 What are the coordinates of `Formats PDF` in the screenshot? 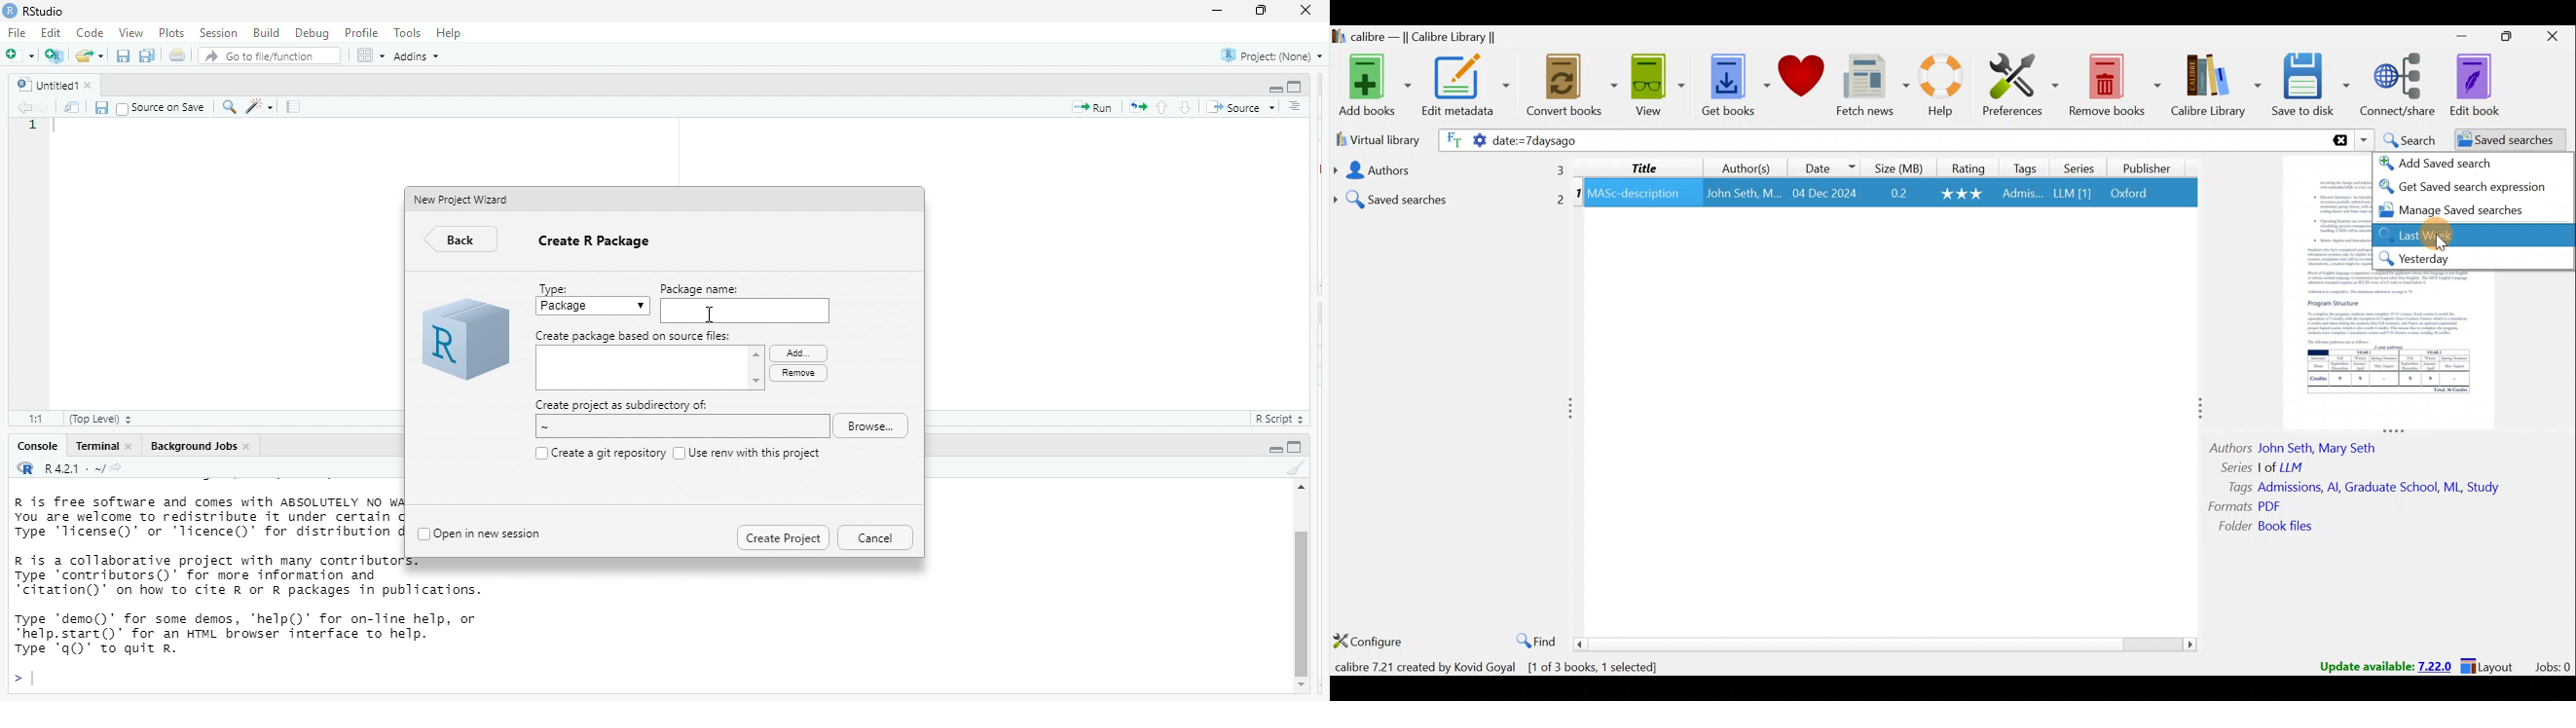 It's located at (2245, 506).